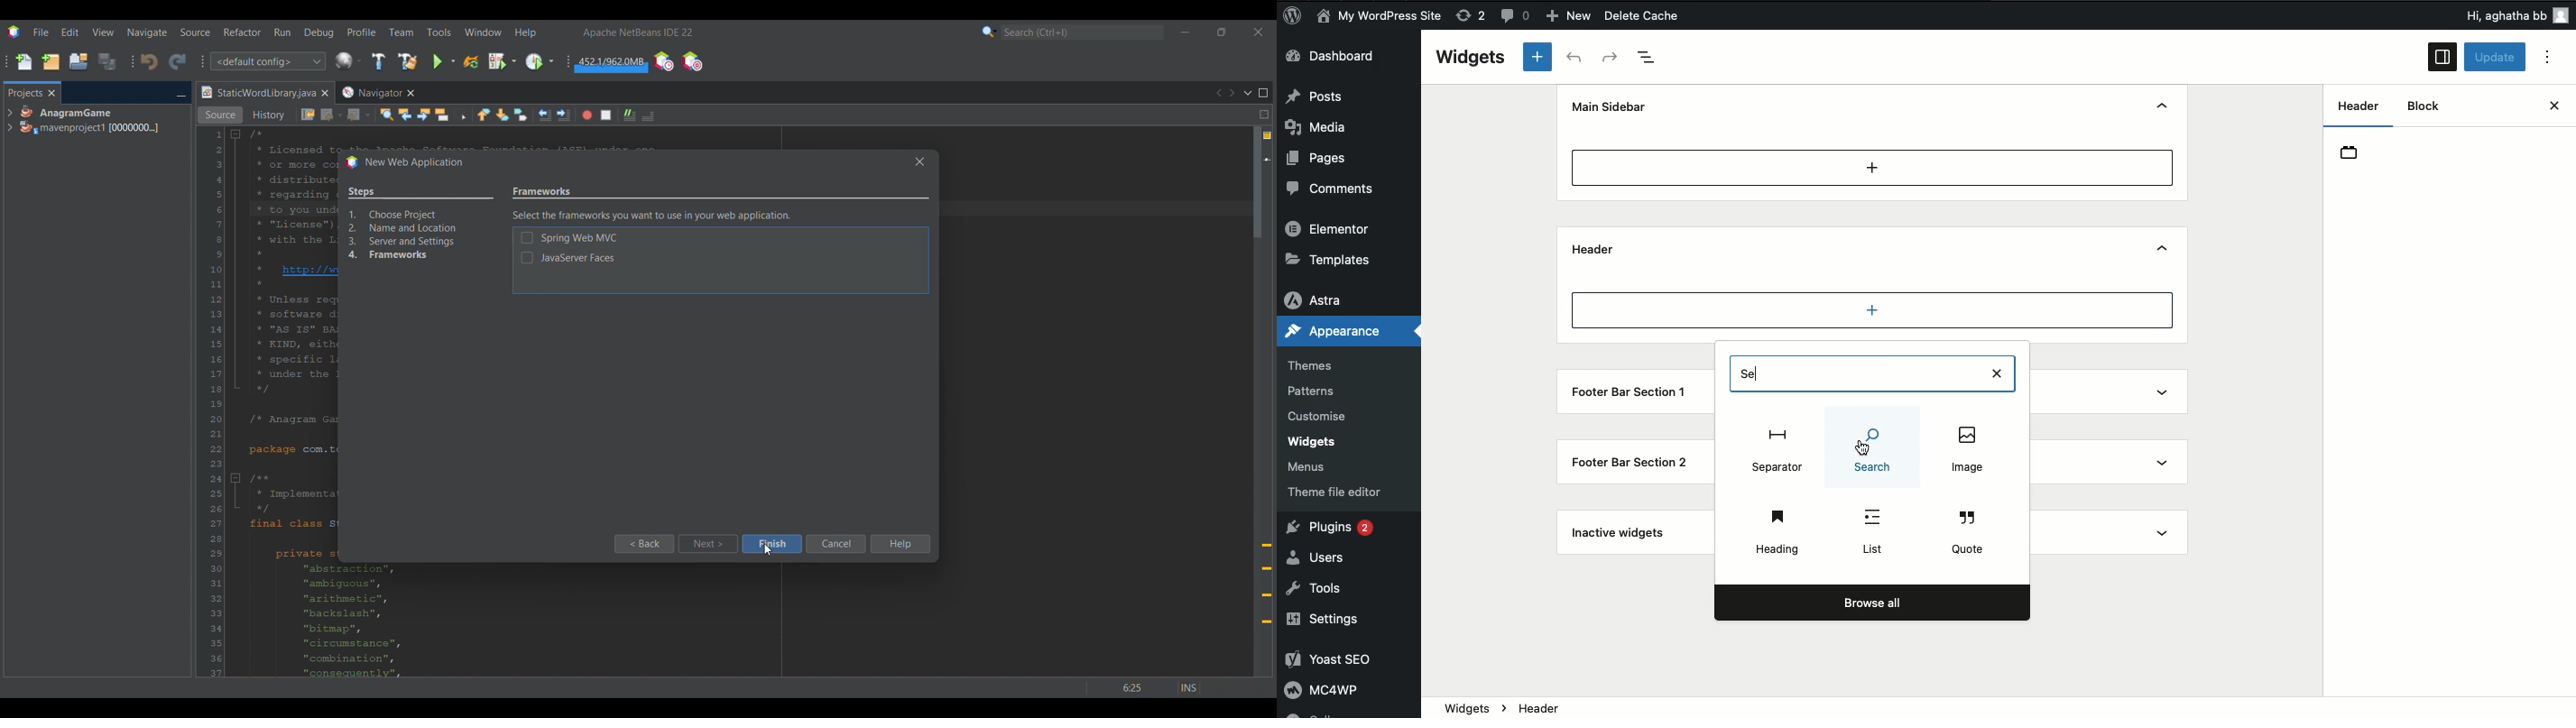 Image resolution: width=2576 pixels, height=728 pixels. Describe the element at coordinates (1322, 589) in the screenshot. I see `Tools` at that location.